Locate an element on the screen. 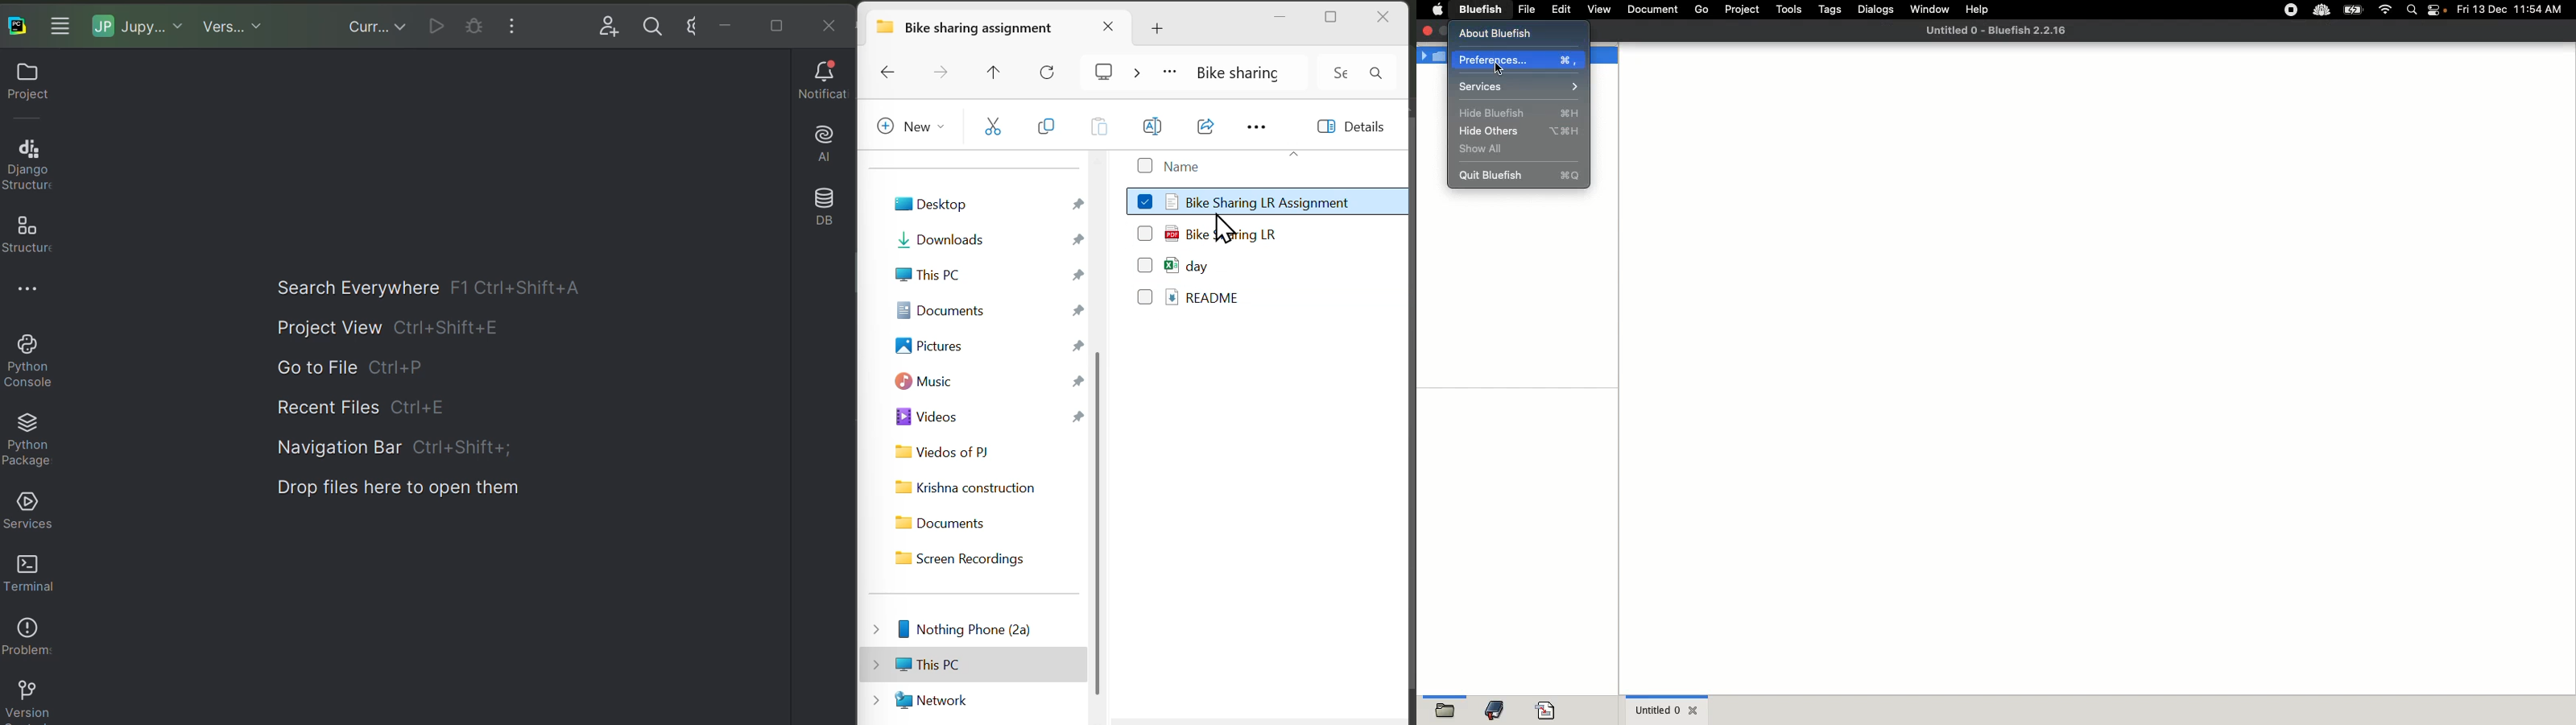 This screenshot has height=728, width=2576. View is located at coordinates (1601, 10).